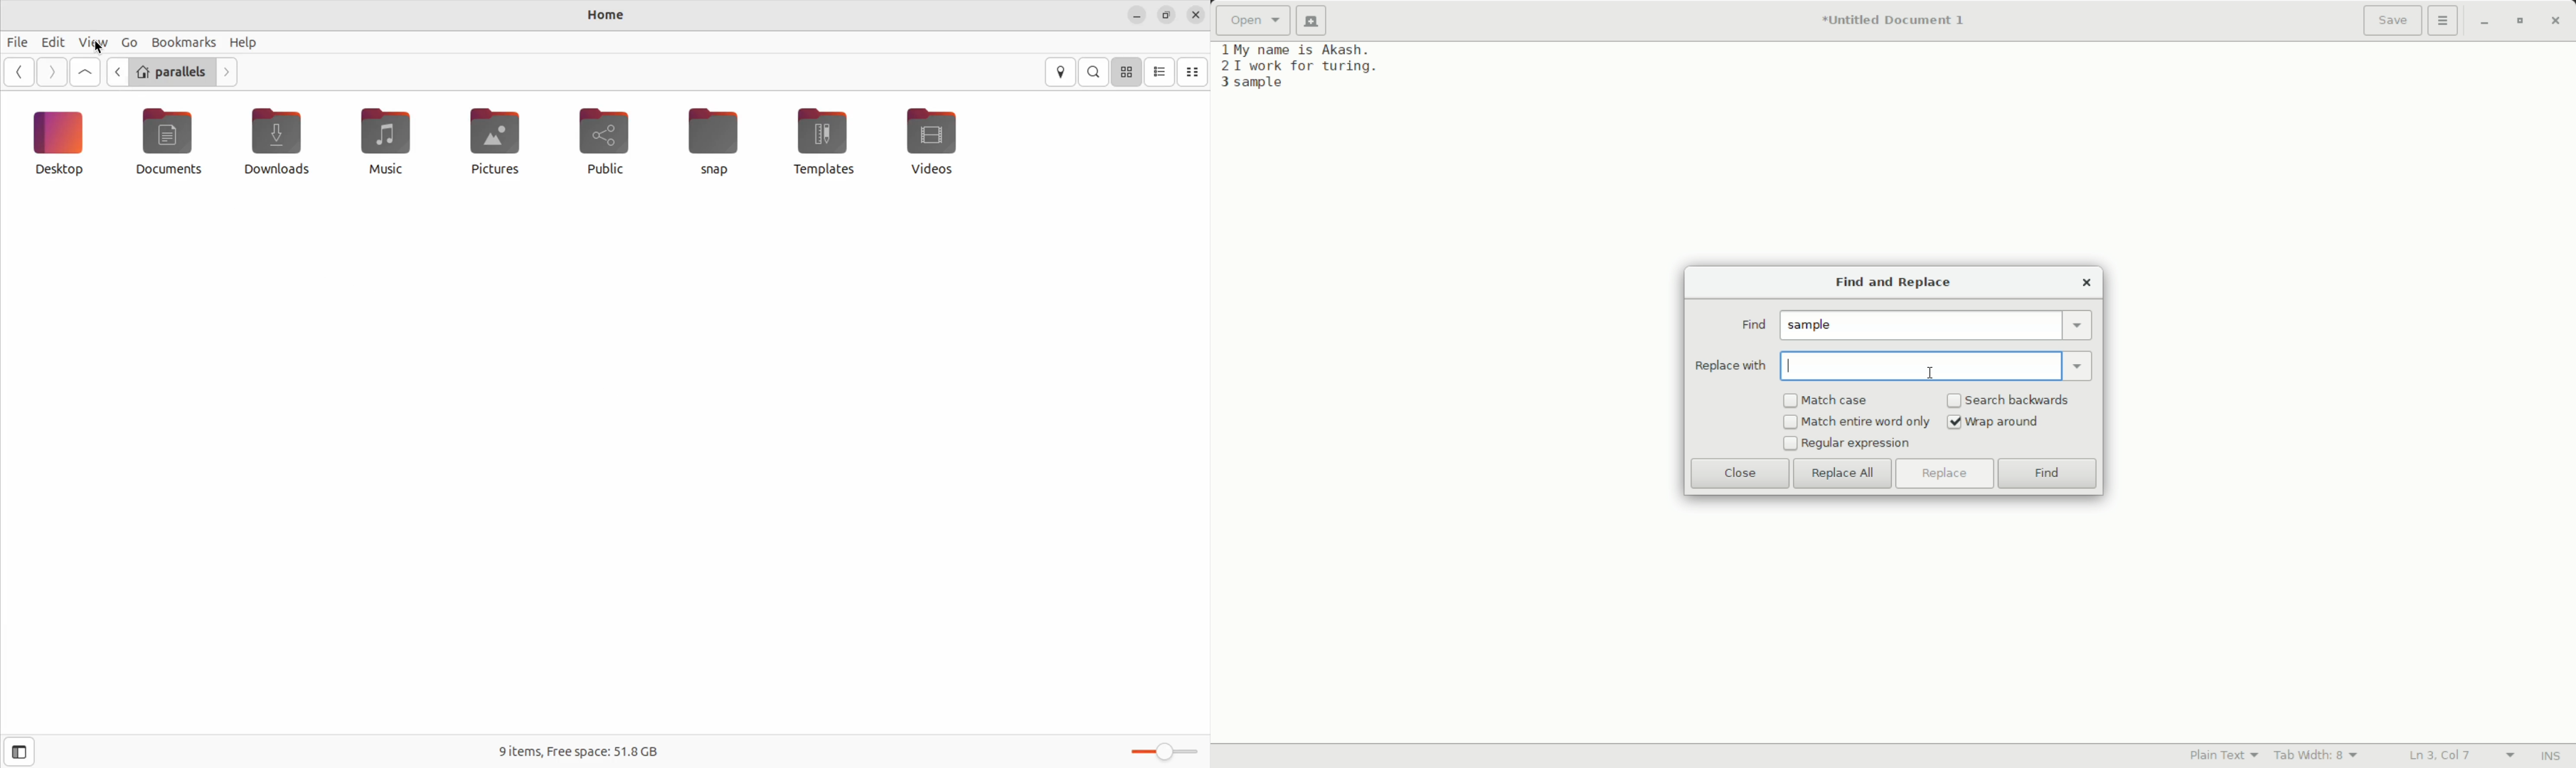  I want to click on replace with input bar, so click(1932, 366).